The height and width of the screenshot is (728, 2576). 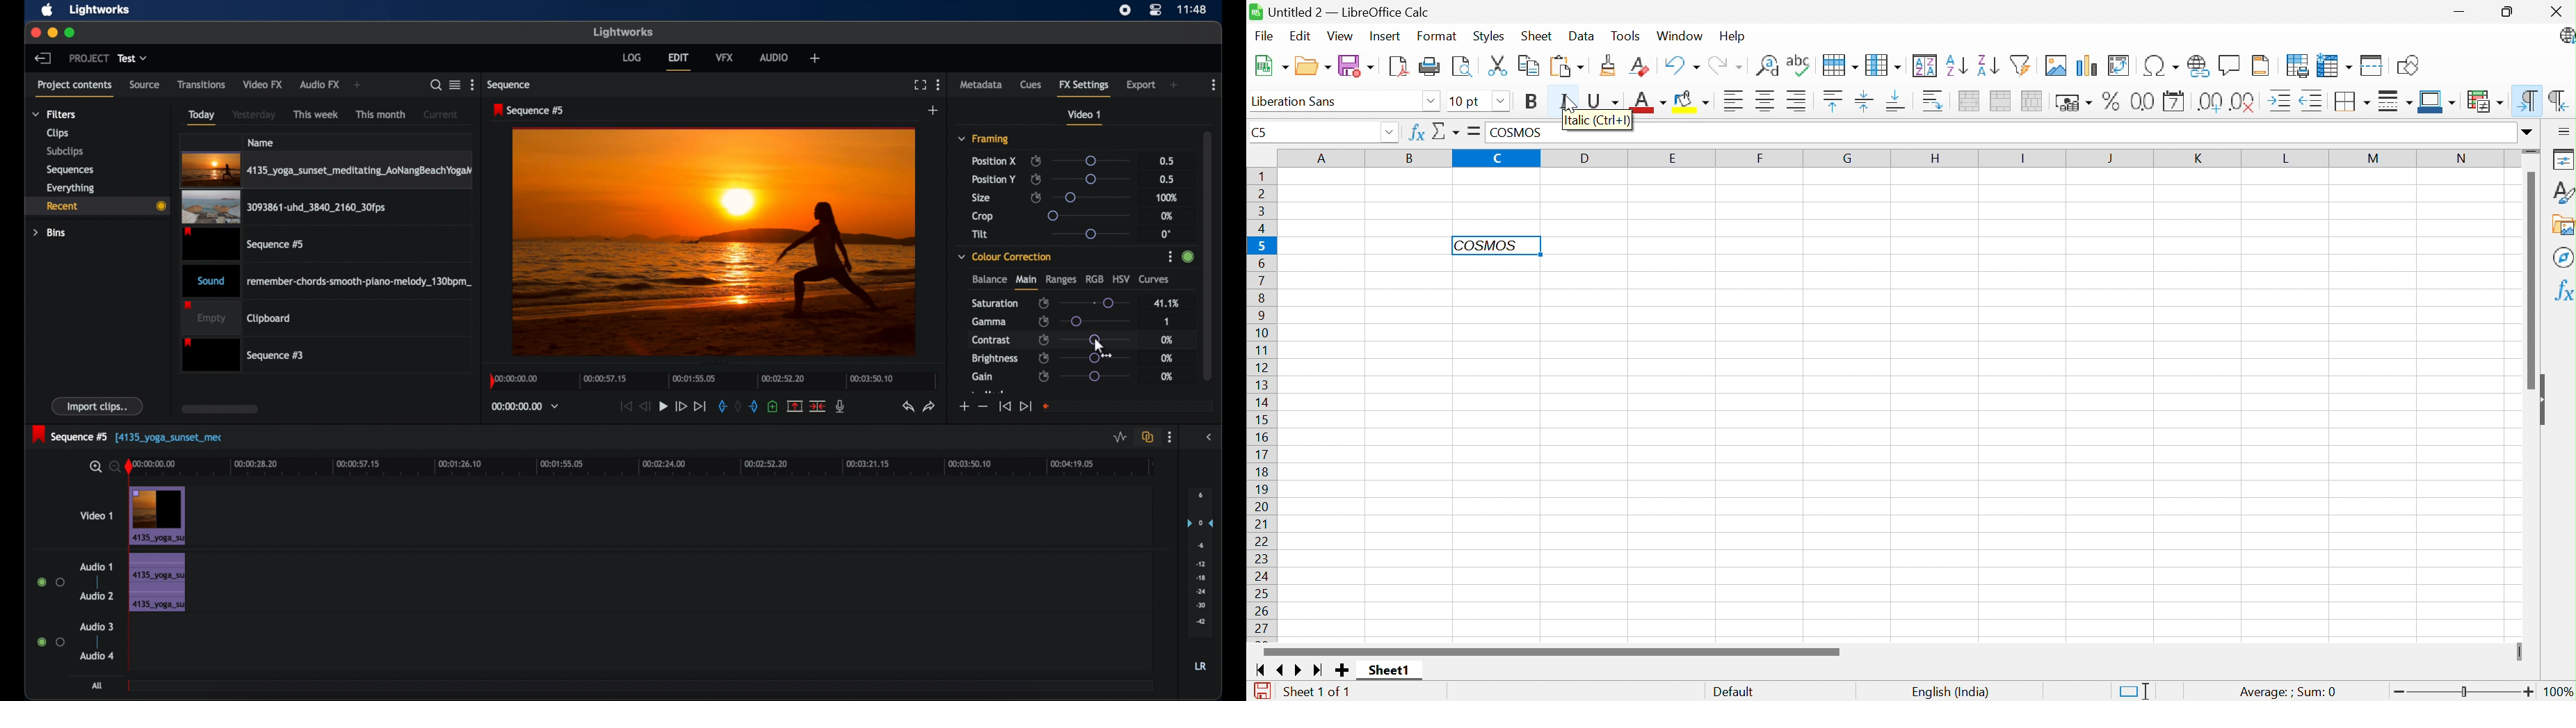 What do you see at coordinates (2141, 103) in the screenshot?
I see `Format as number` at bounding box center [2141, 103].